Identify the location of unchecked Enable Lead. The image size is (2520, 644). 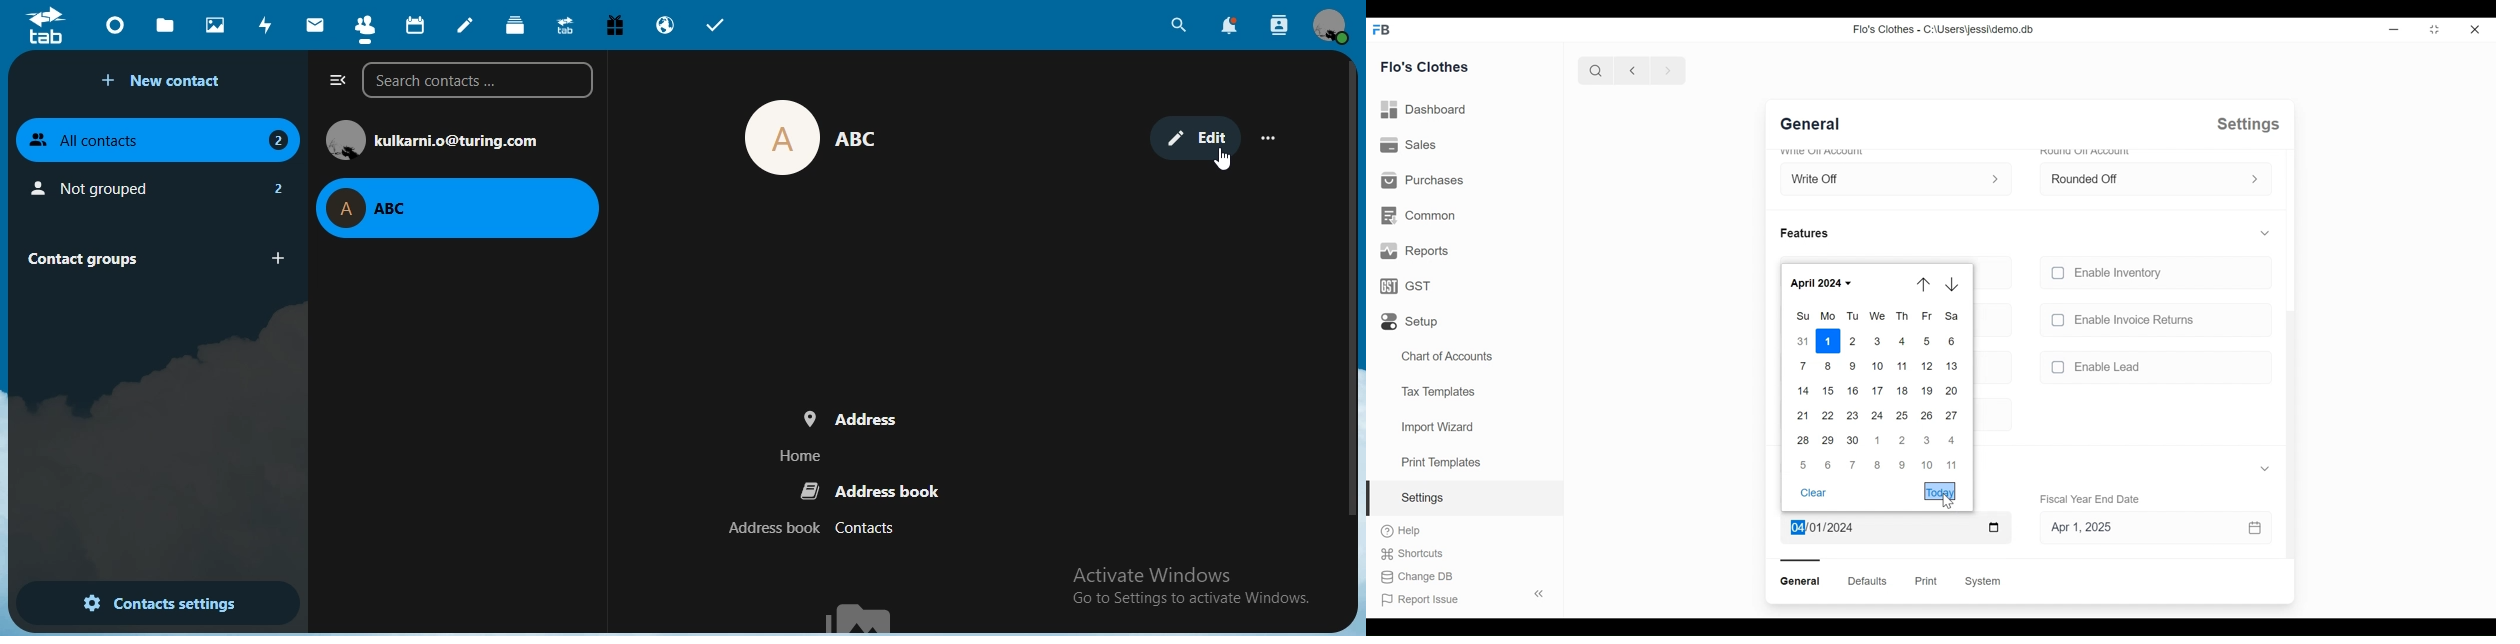
(2152, 369).